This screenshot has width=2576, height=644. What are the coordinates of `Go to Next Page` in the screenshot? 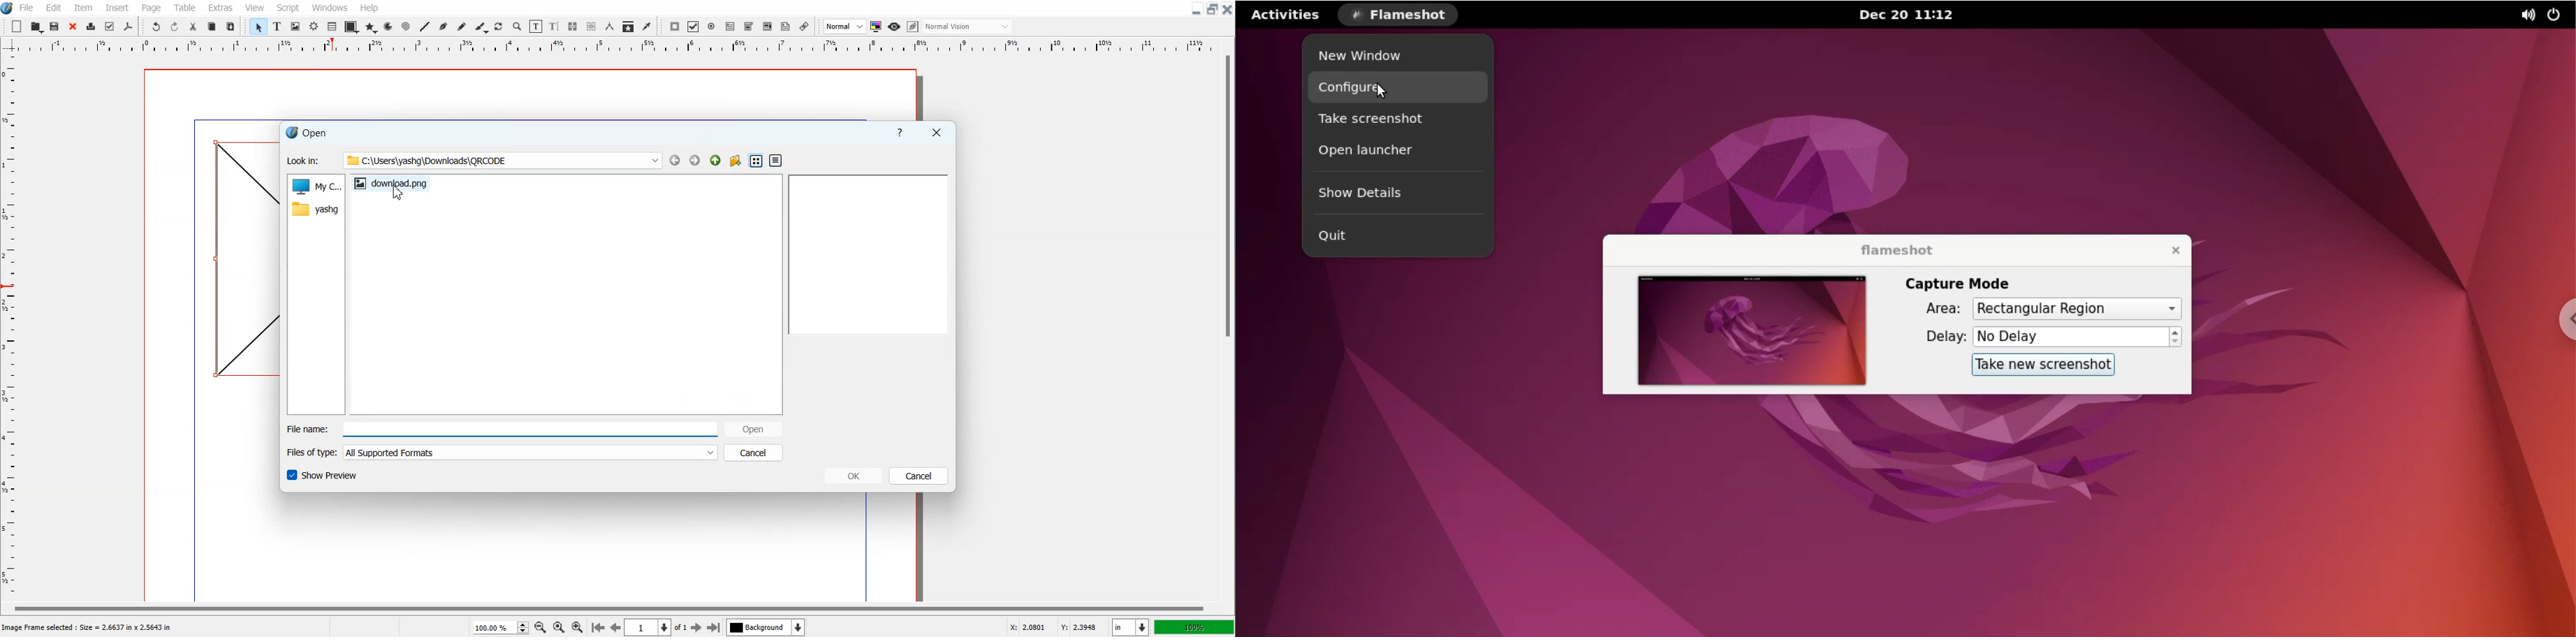 It's located at (698, 628).